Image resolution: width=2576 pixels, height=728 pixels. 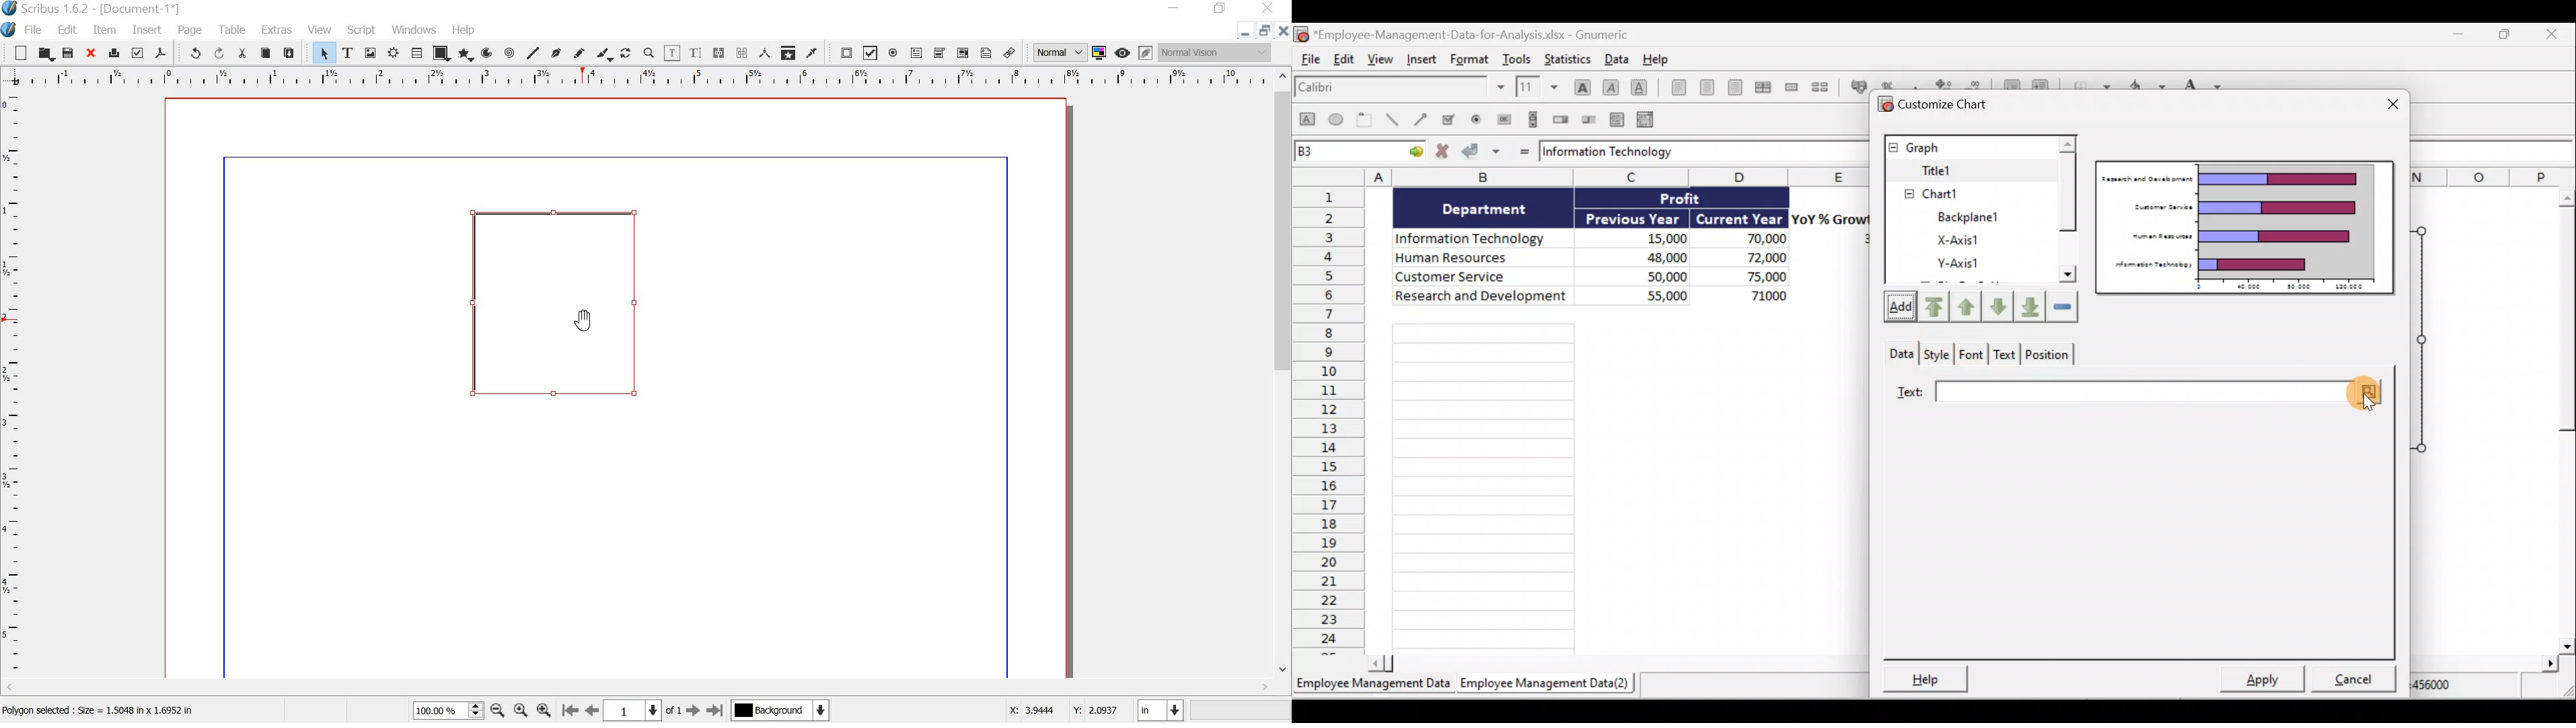 What do you see at coordinates (782, 712) in the screenshot?
I see `Background` at bounding box center [782, 712].